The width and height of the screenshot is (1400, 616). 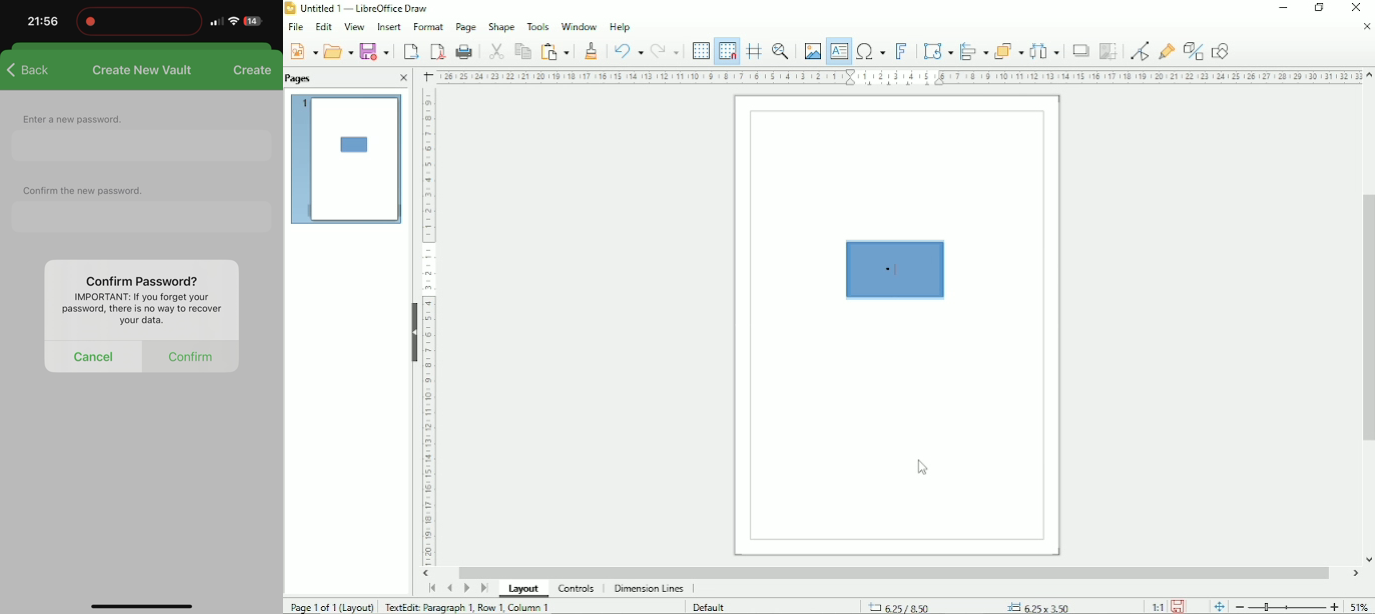 What do you see at coordinates (466, 27) in the screenshot?
I see `Page` at bounding box center [466, 27].